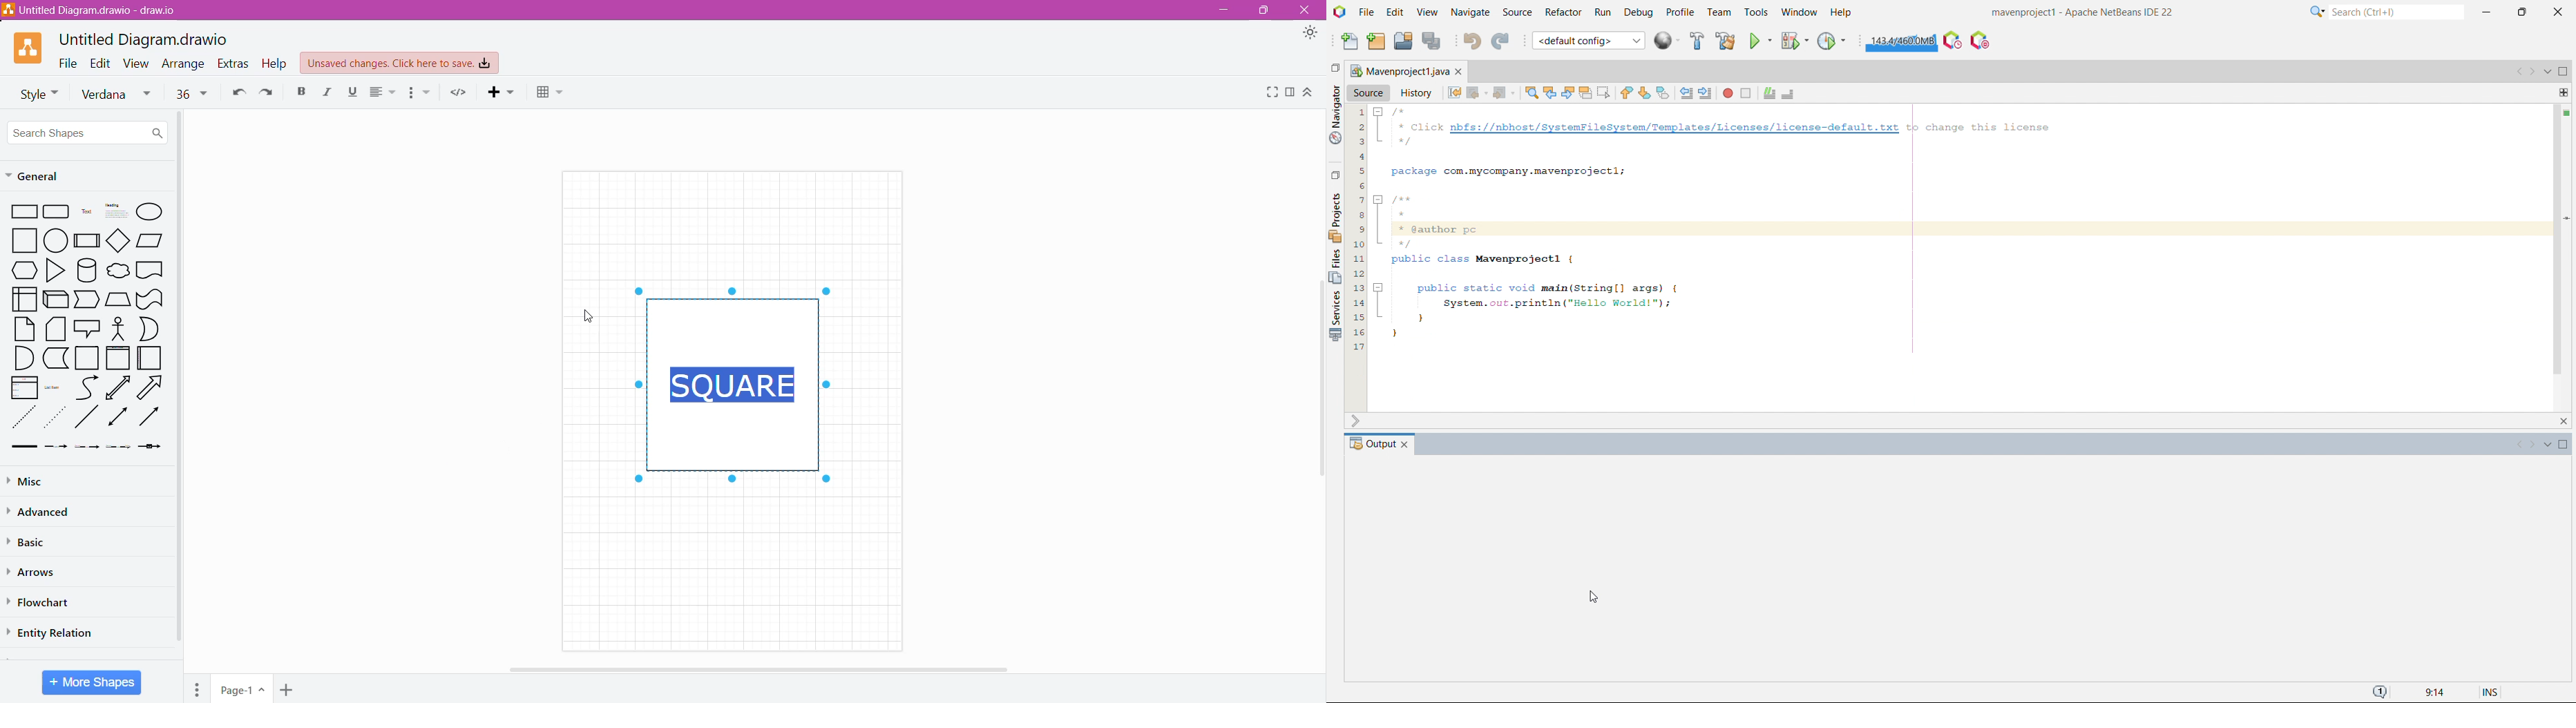 This screenshot has width=2576, height=728. I want to click on Dotted Arrow , so click(56, 418).